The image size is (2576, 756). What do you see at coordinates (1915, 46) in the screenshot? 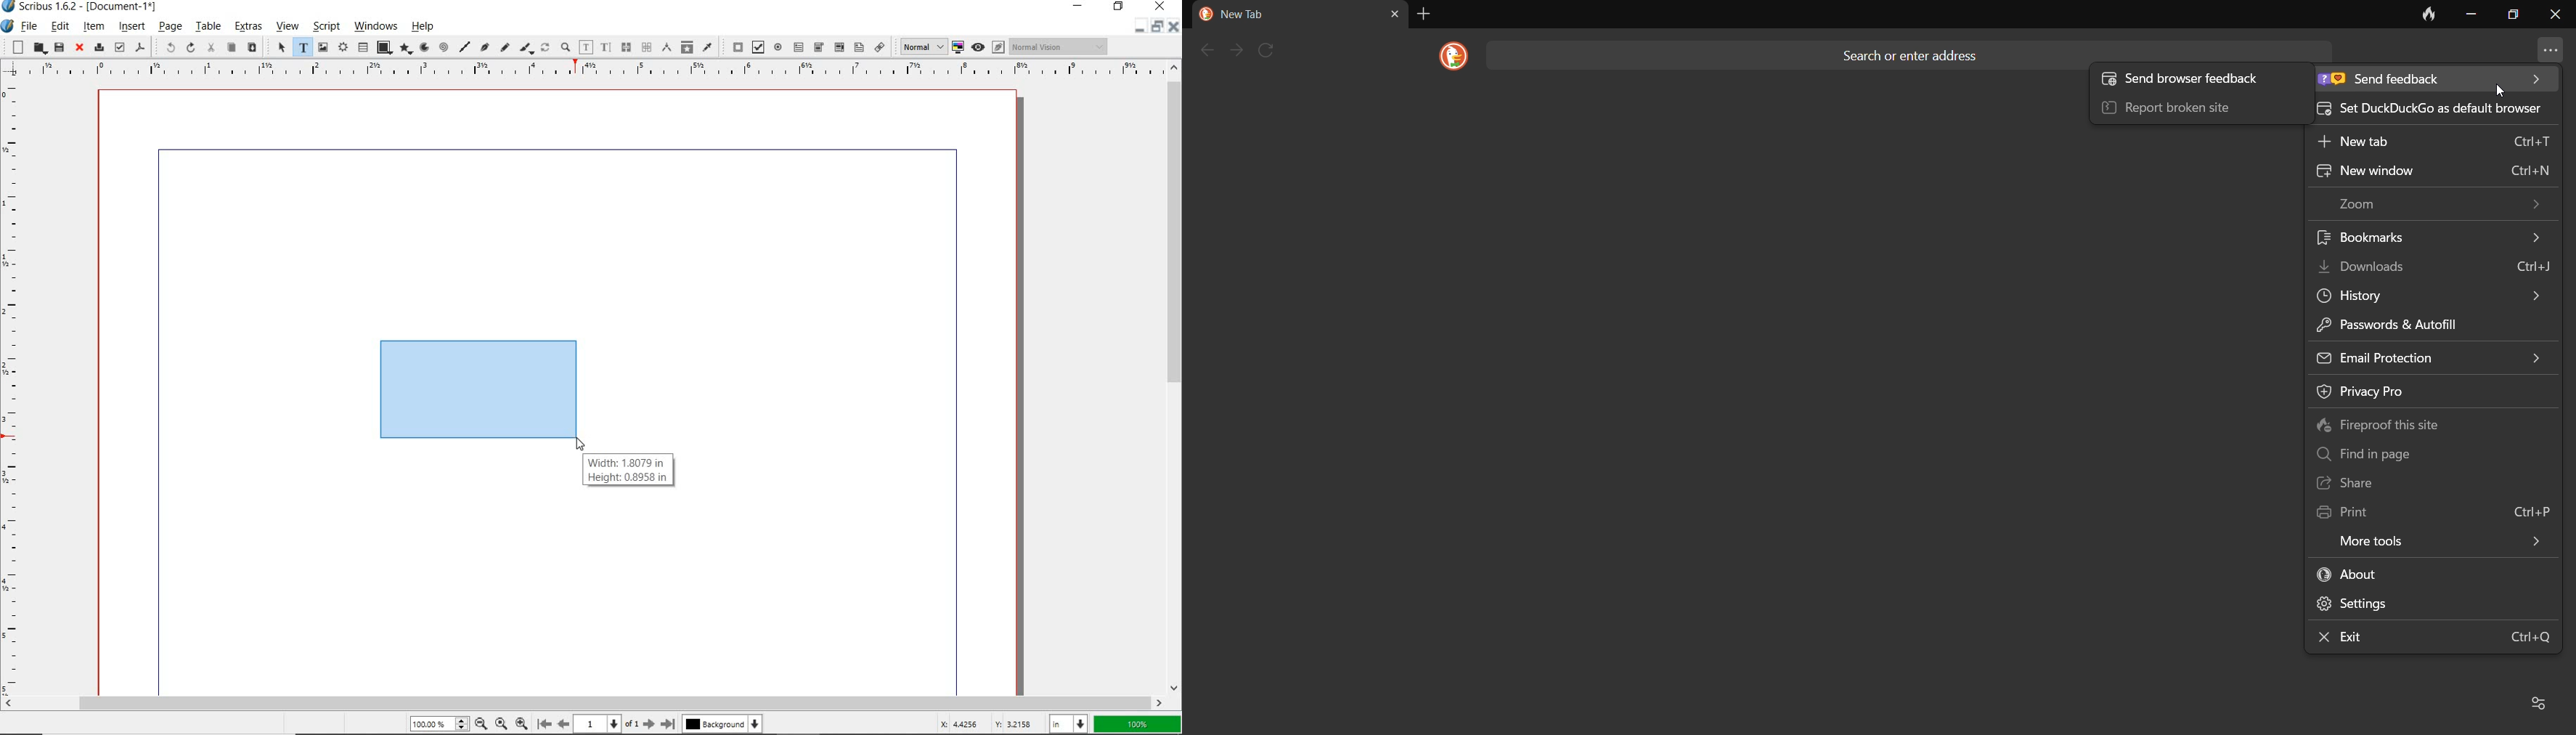
I see `search or enter address` at bounding box center [1915, 46].